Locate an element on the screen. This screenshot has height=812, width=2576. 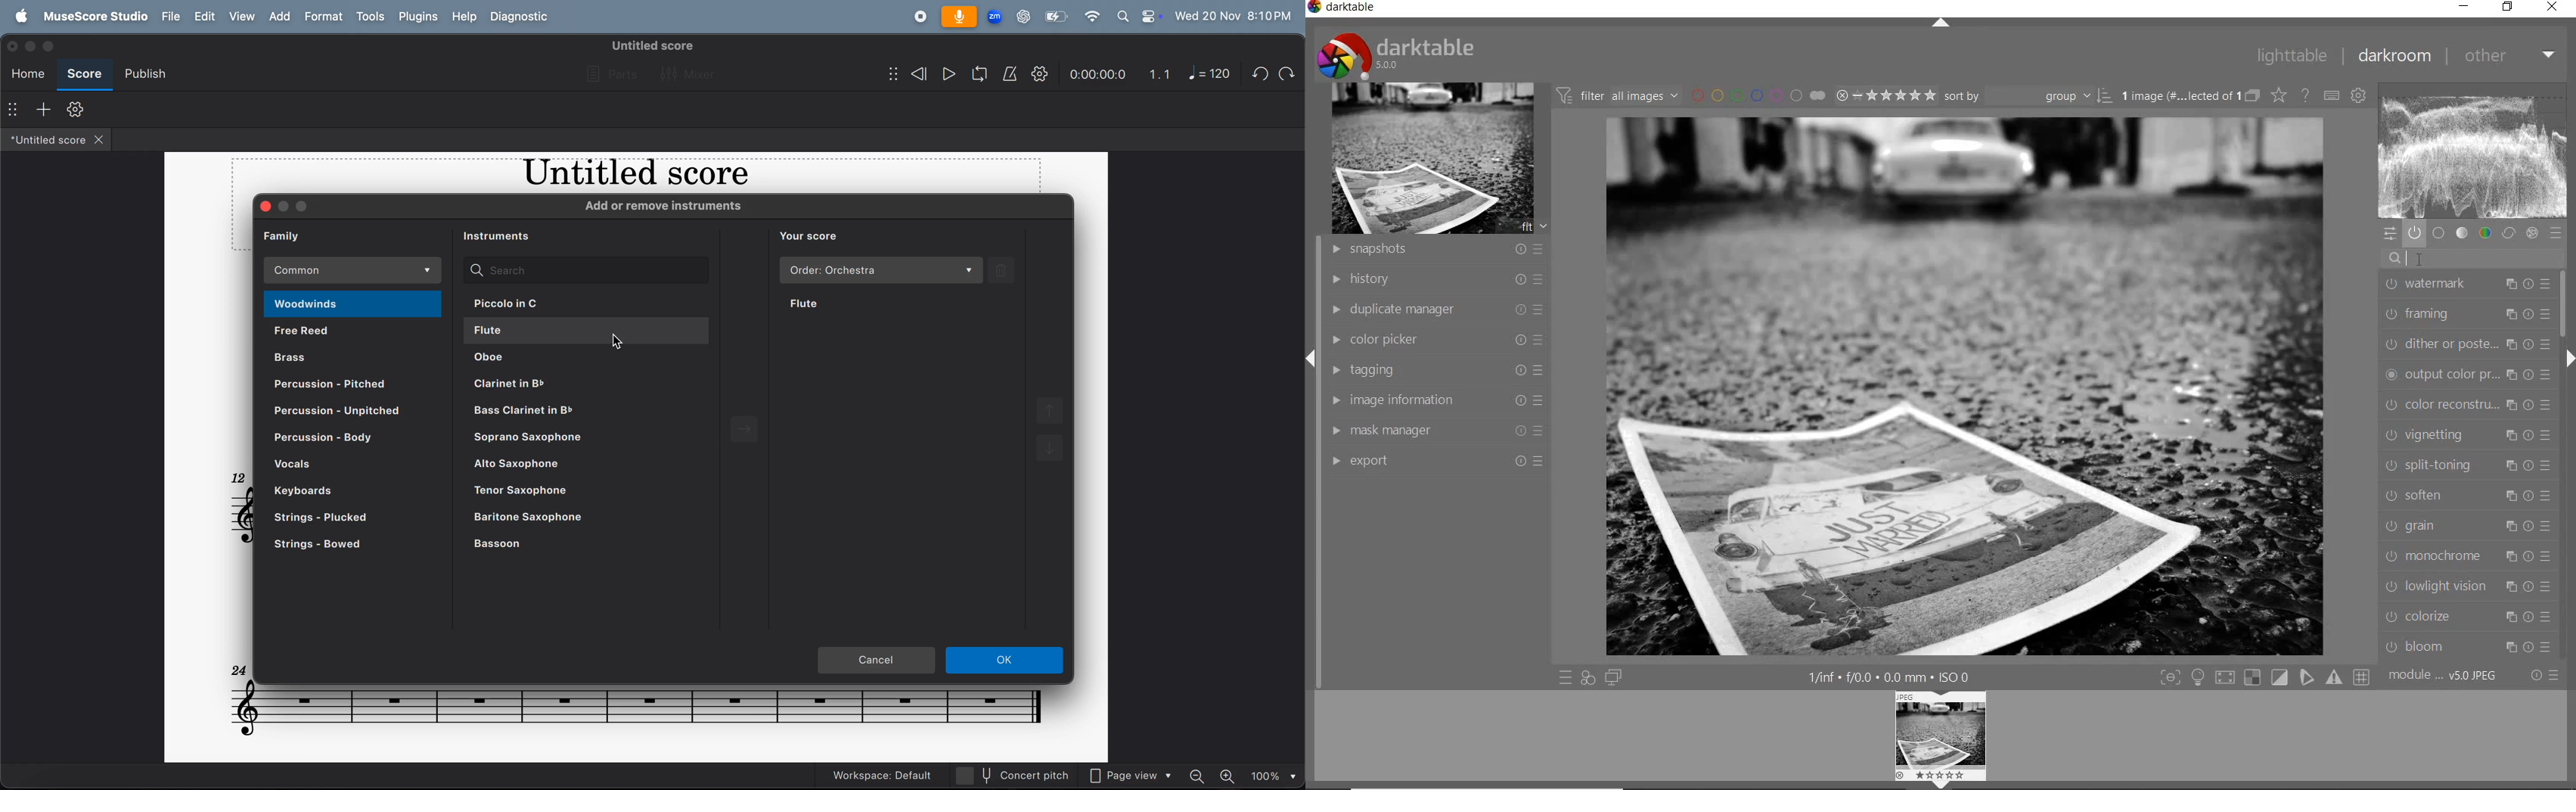
mask manager is located at coordinates (1439, 429).